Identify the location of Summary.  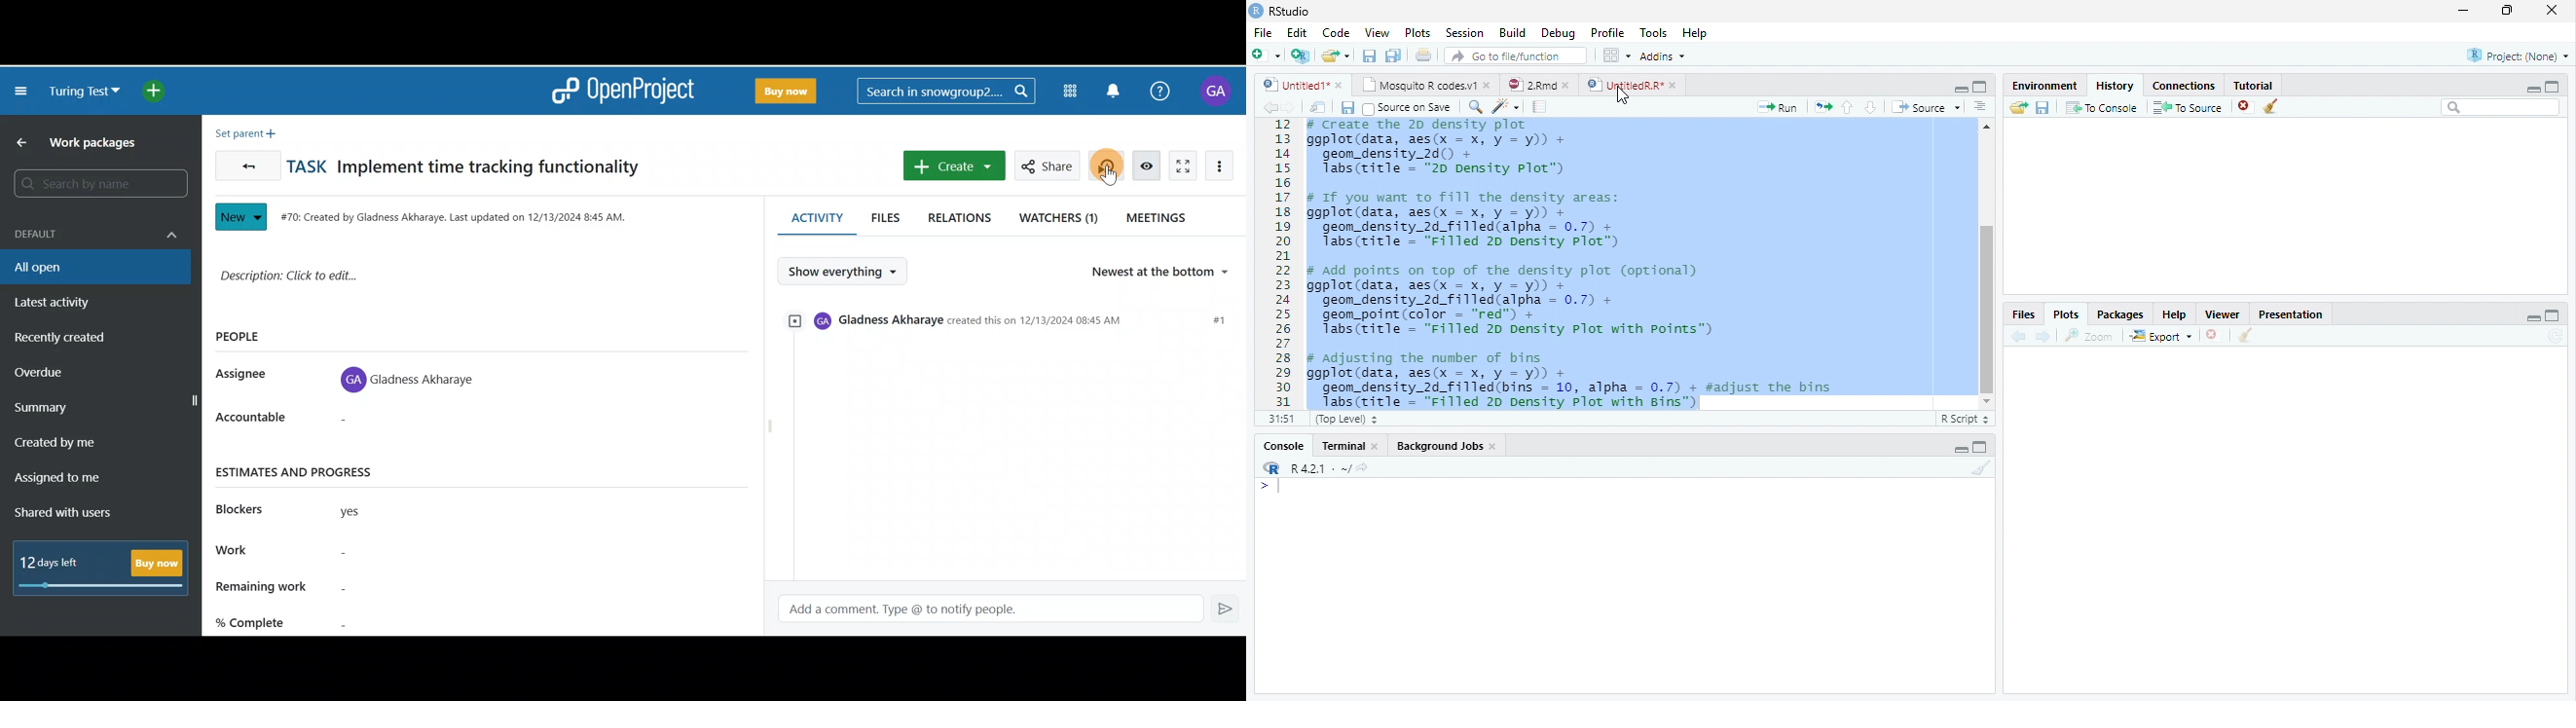
(103, 410).